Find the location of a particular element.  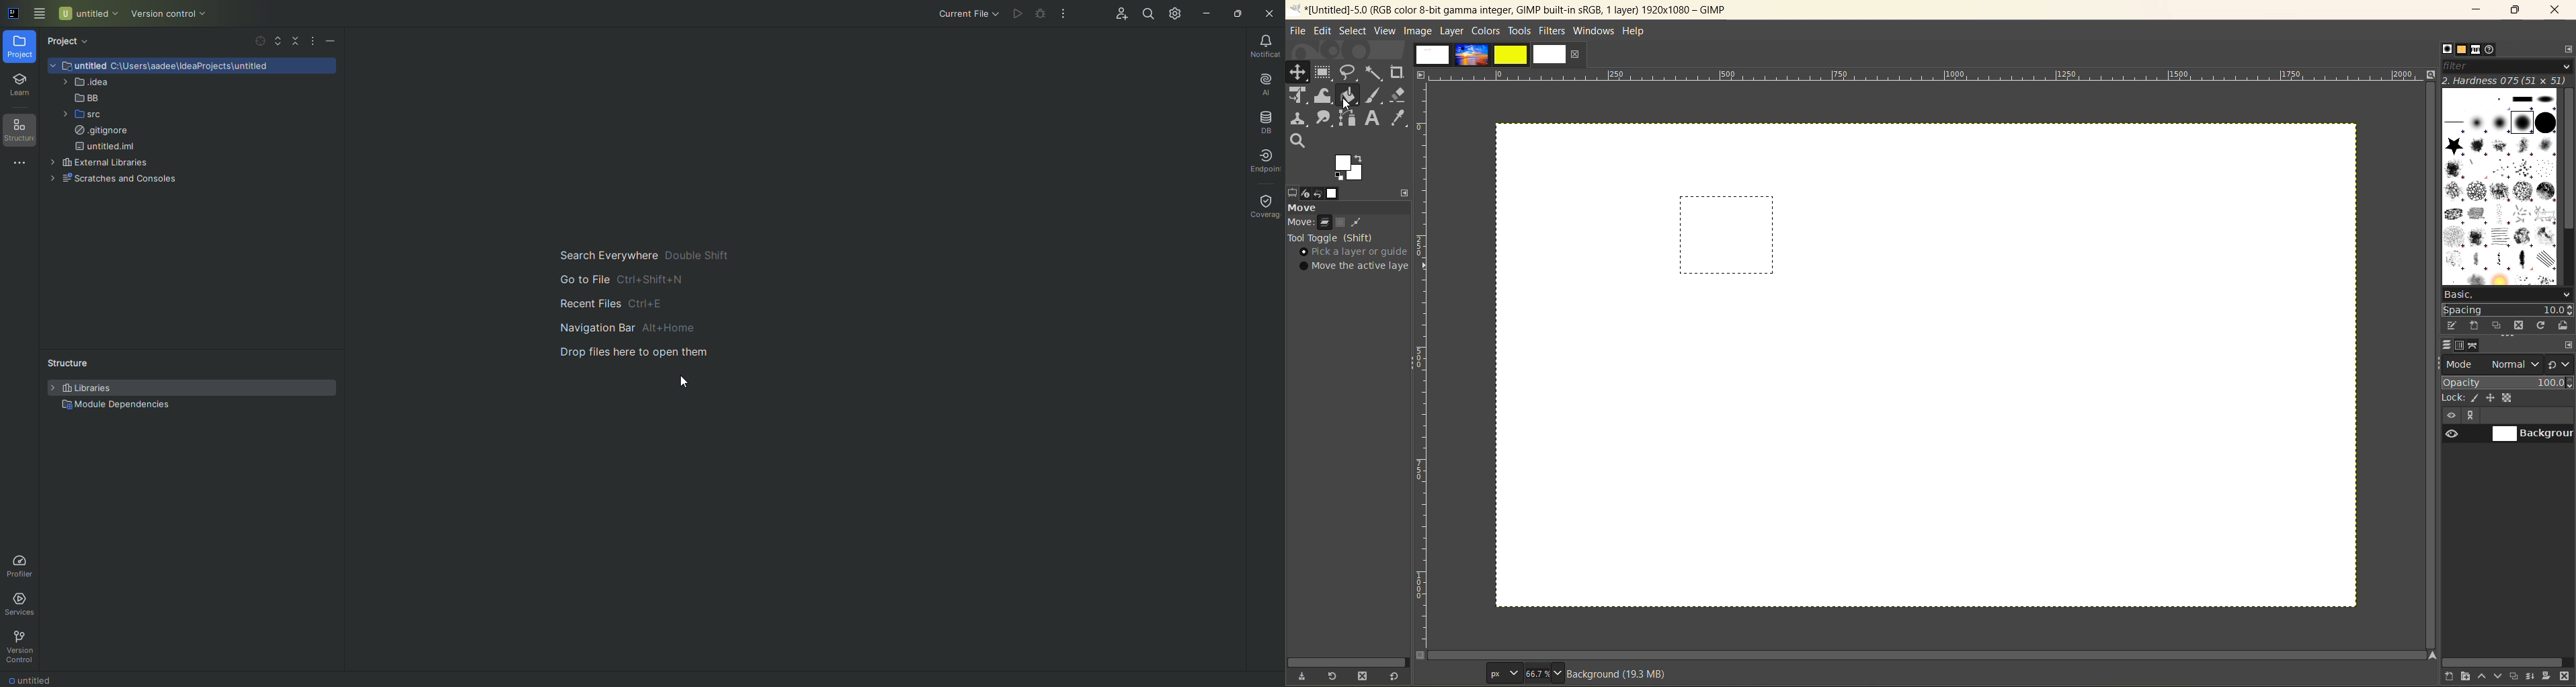

create a new layer is located at coordinates (2450, 677).